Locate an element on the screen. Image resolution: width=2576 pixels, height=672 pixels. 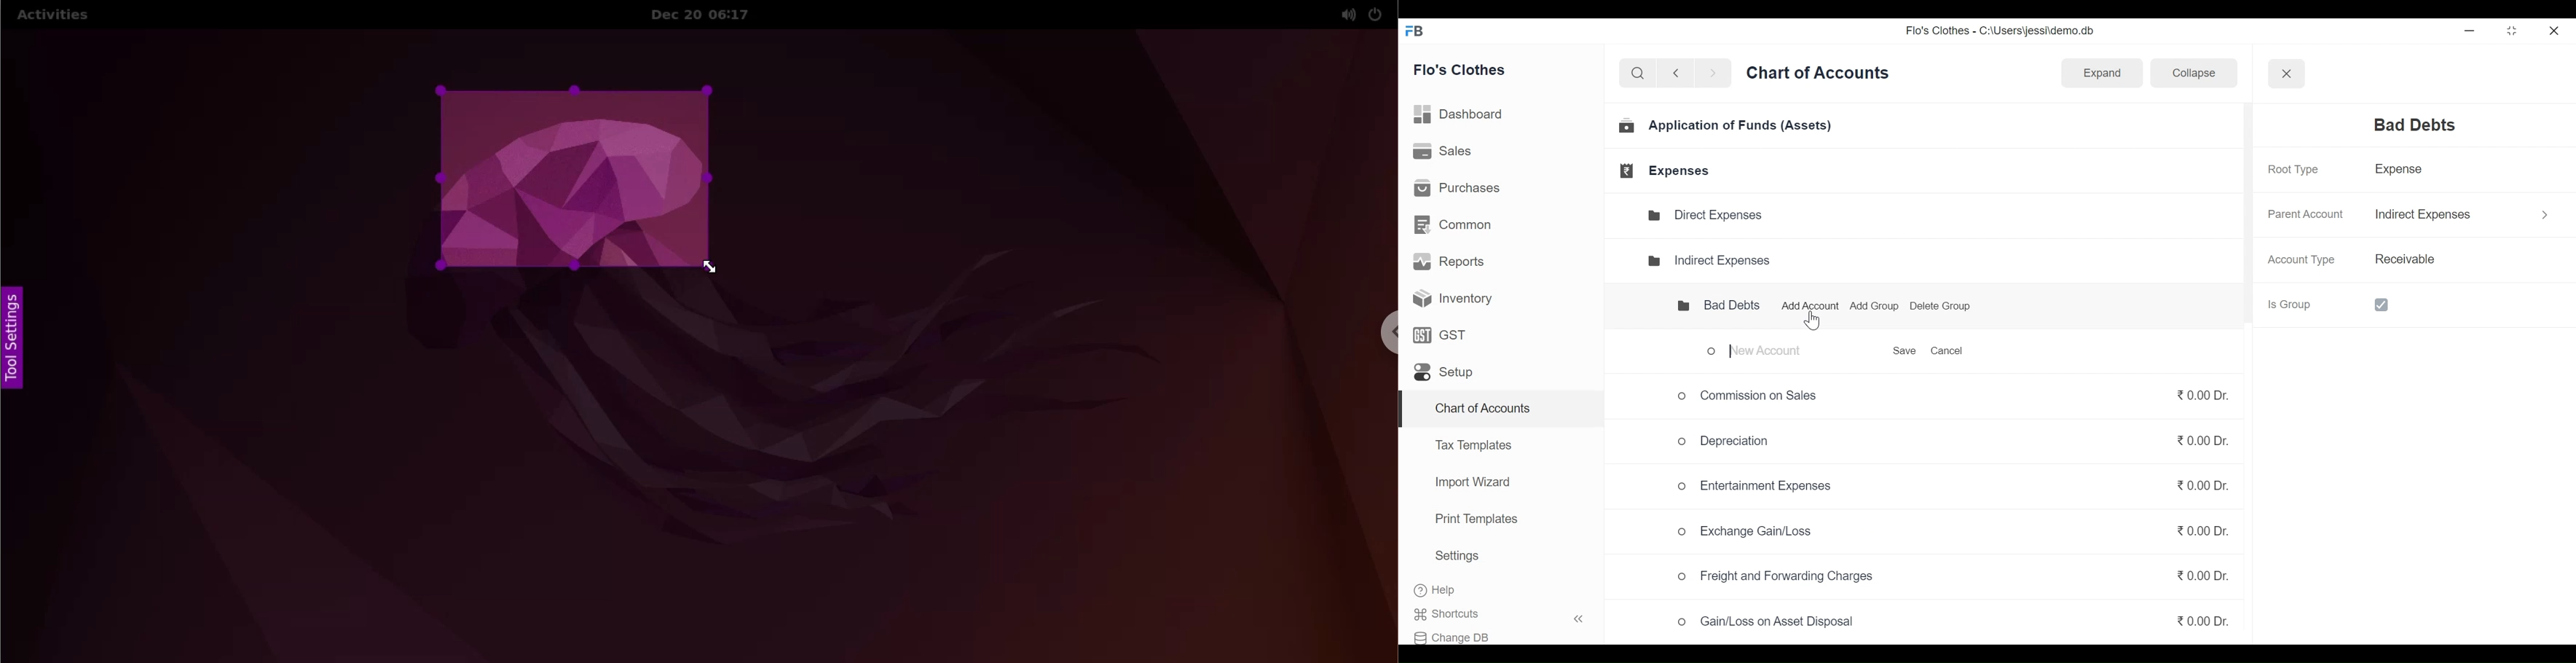
Application of Funds (Assets) is located at coordinates (1727, 128).